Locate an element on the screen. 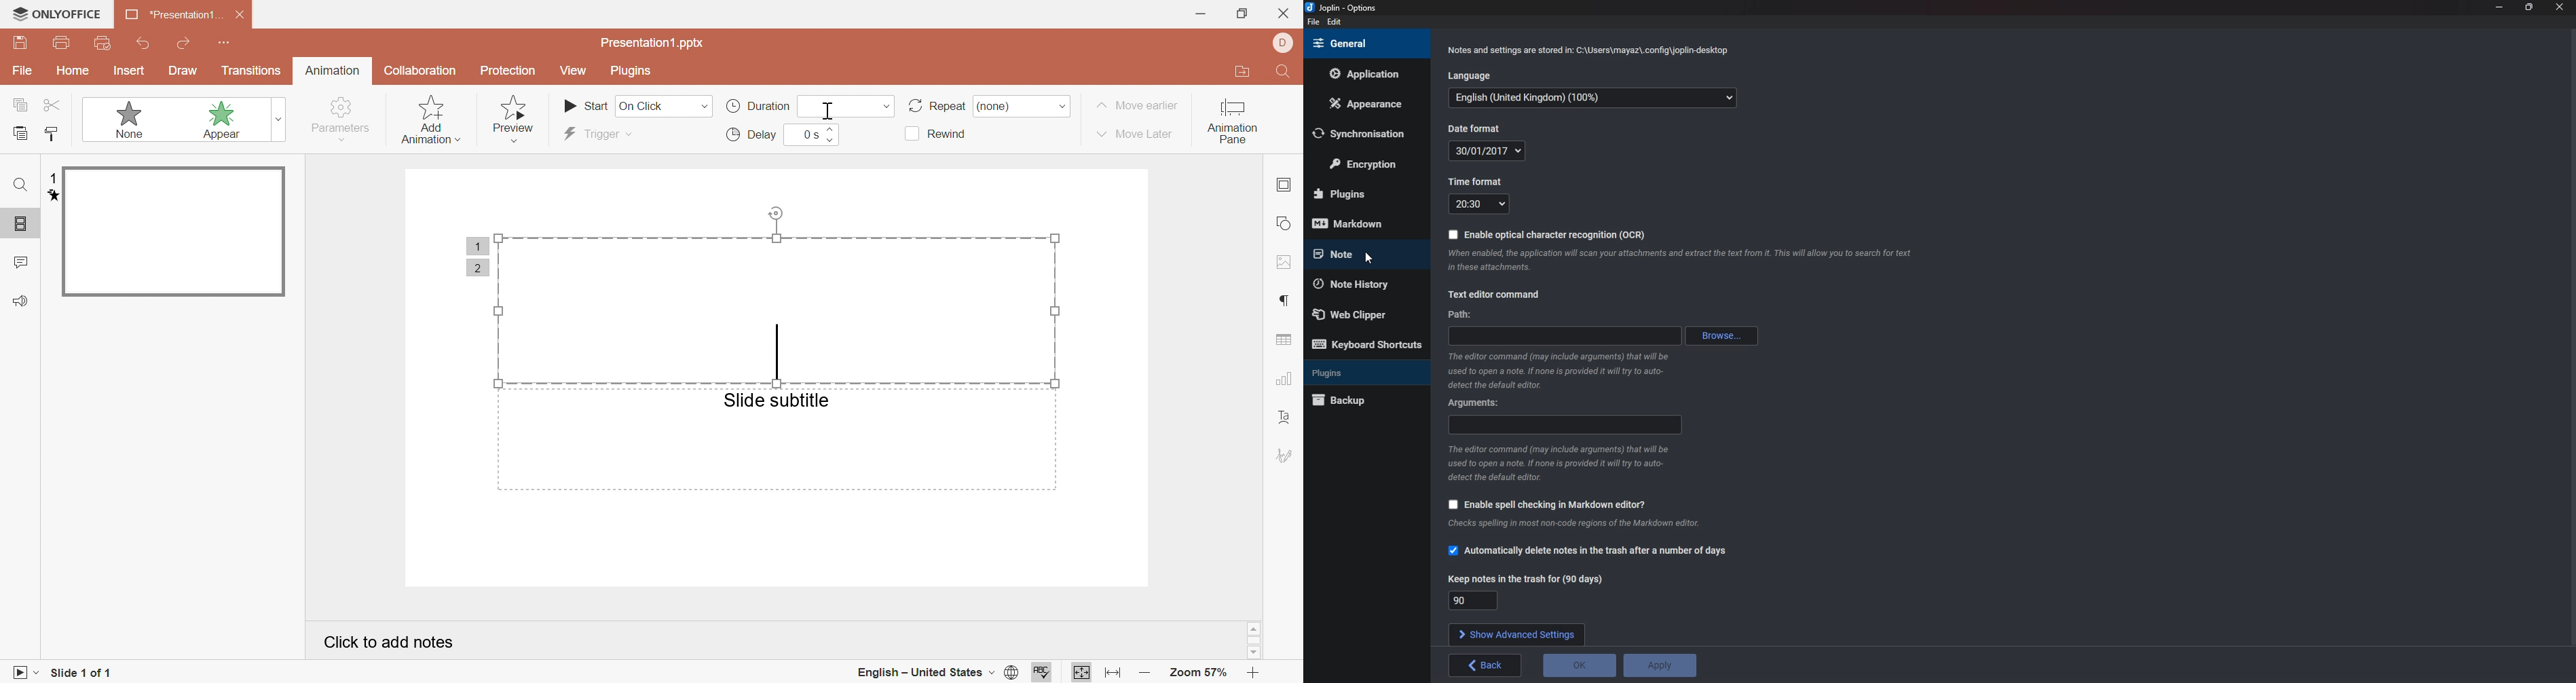  image settings is located at coordinates (1286, 263).